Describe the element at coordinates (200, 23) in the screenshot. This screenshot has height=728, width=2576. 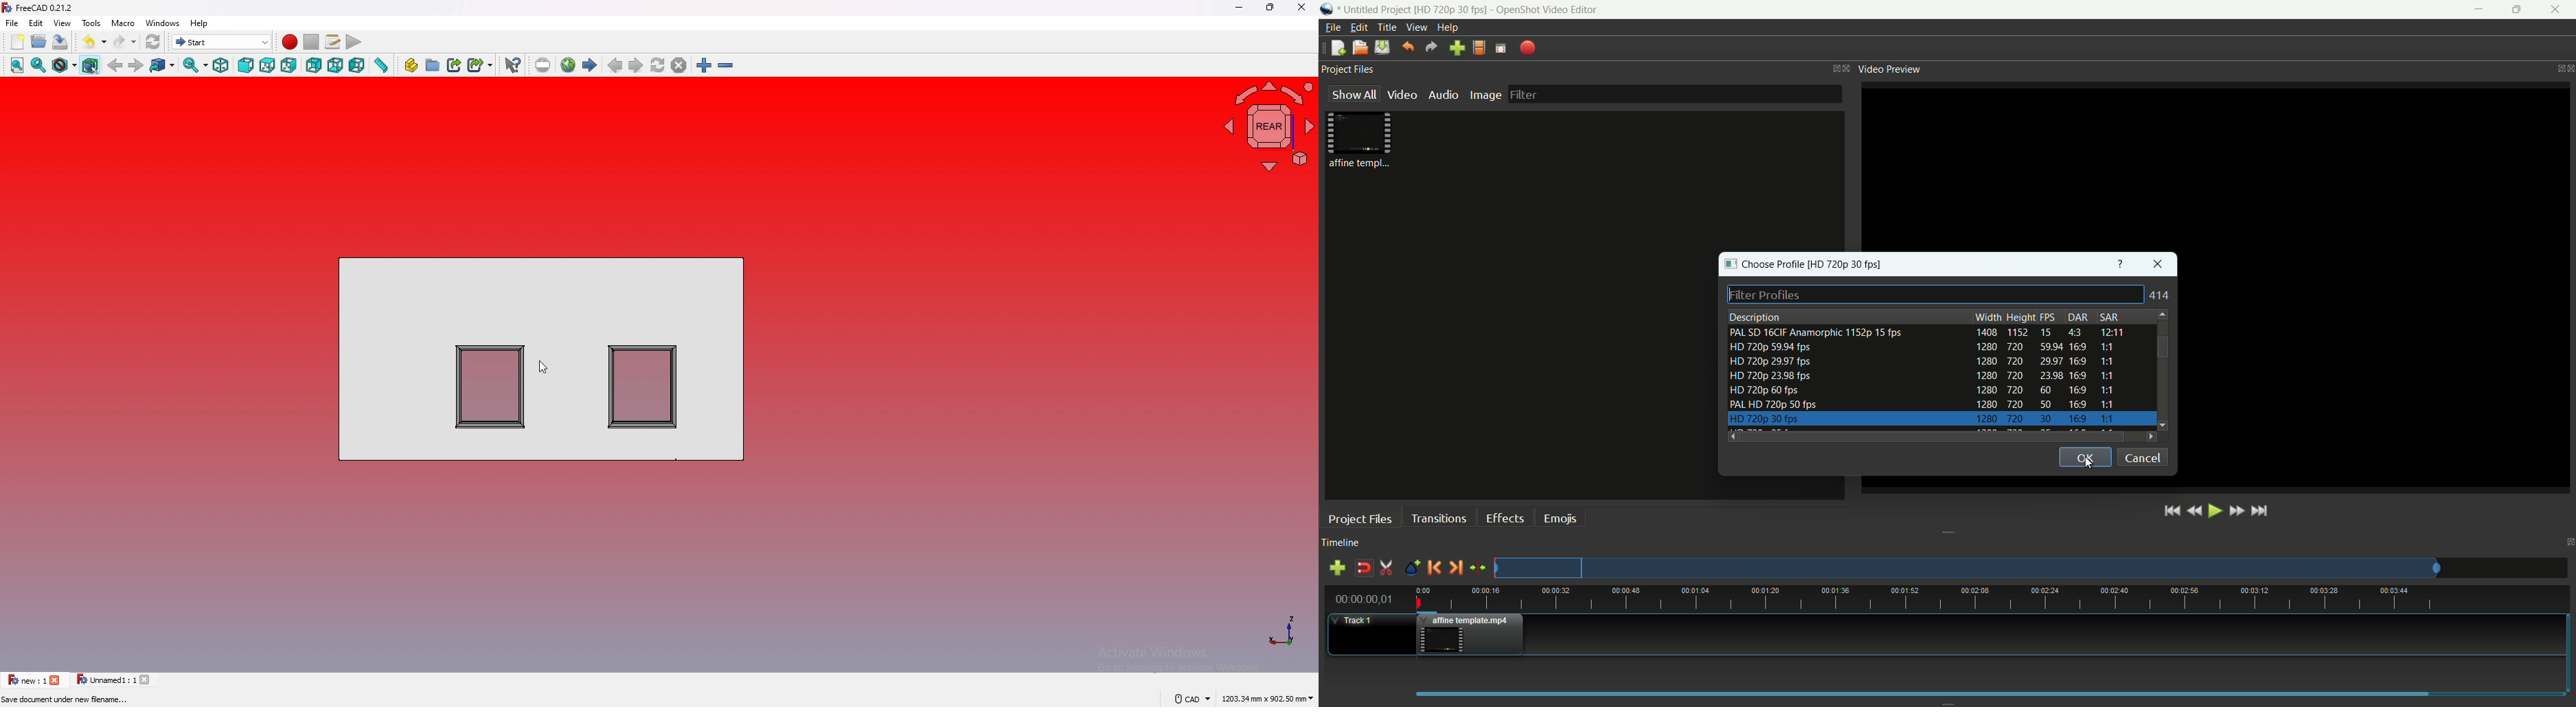
I see `help` at that location.